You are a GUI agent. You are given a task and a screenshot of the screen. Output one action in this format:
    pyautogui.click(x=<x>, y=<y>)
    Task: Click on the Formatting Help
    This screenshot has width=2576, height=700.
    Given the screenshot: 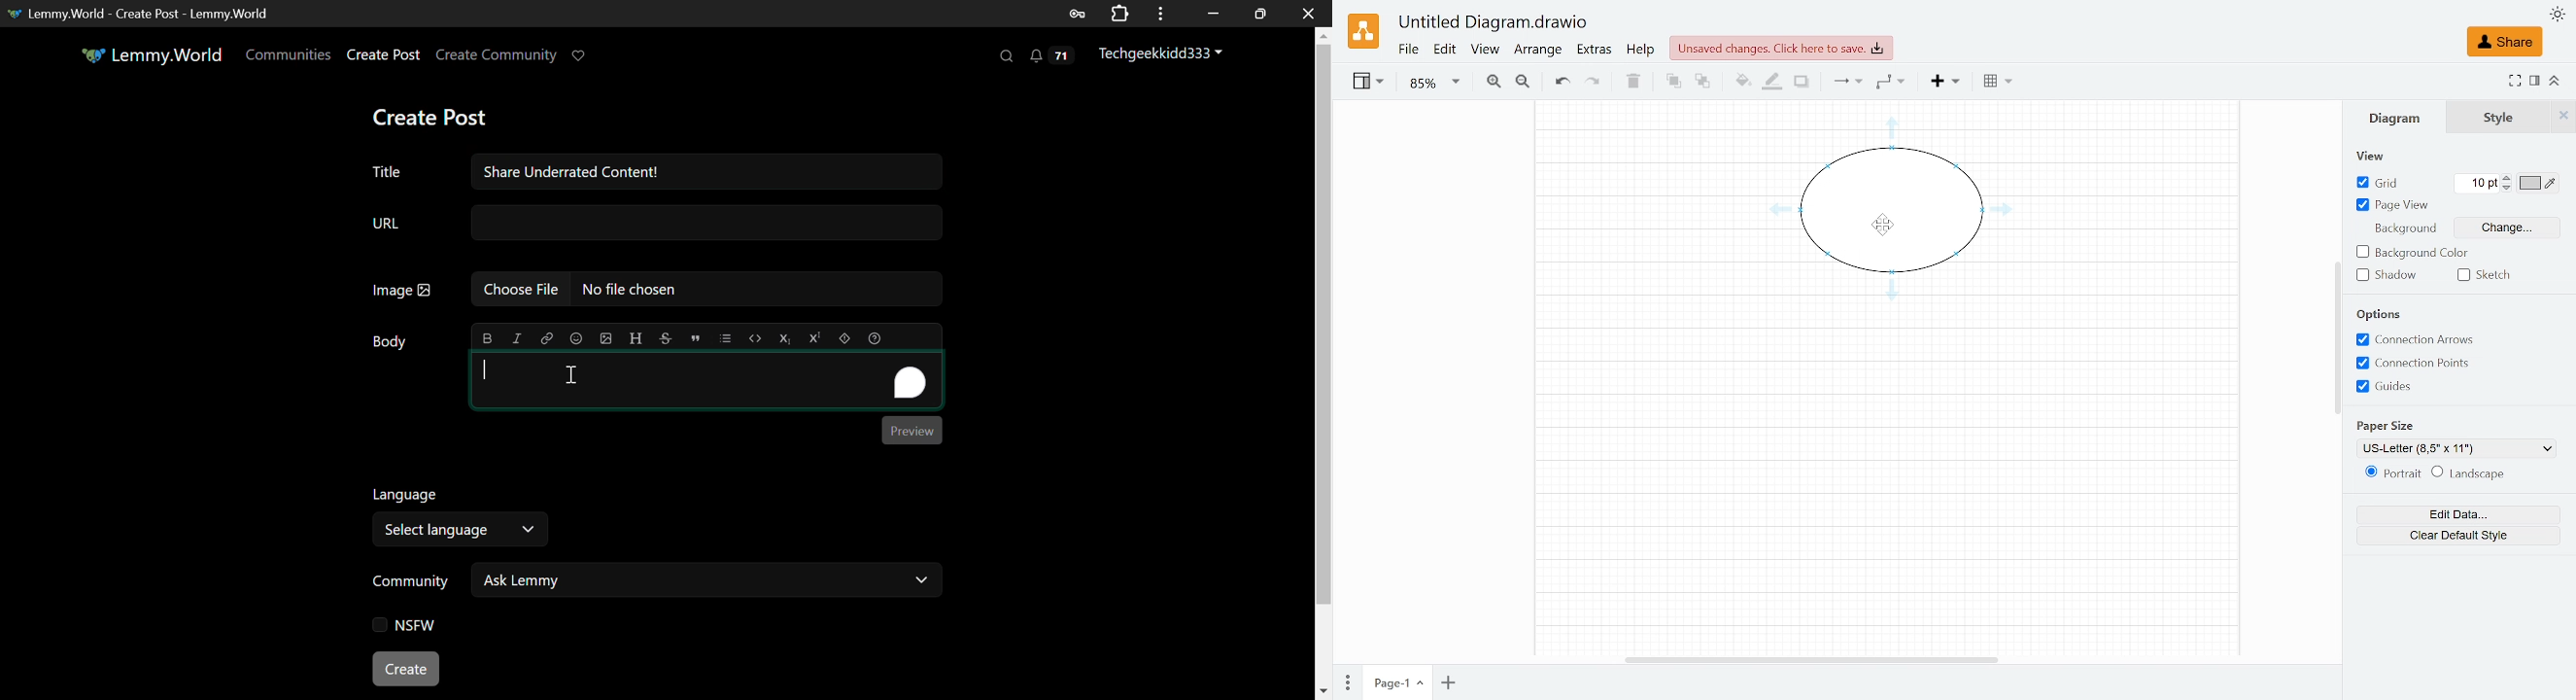 What is the action you would take?
    pyautogui.click(x=874, y=338)
    